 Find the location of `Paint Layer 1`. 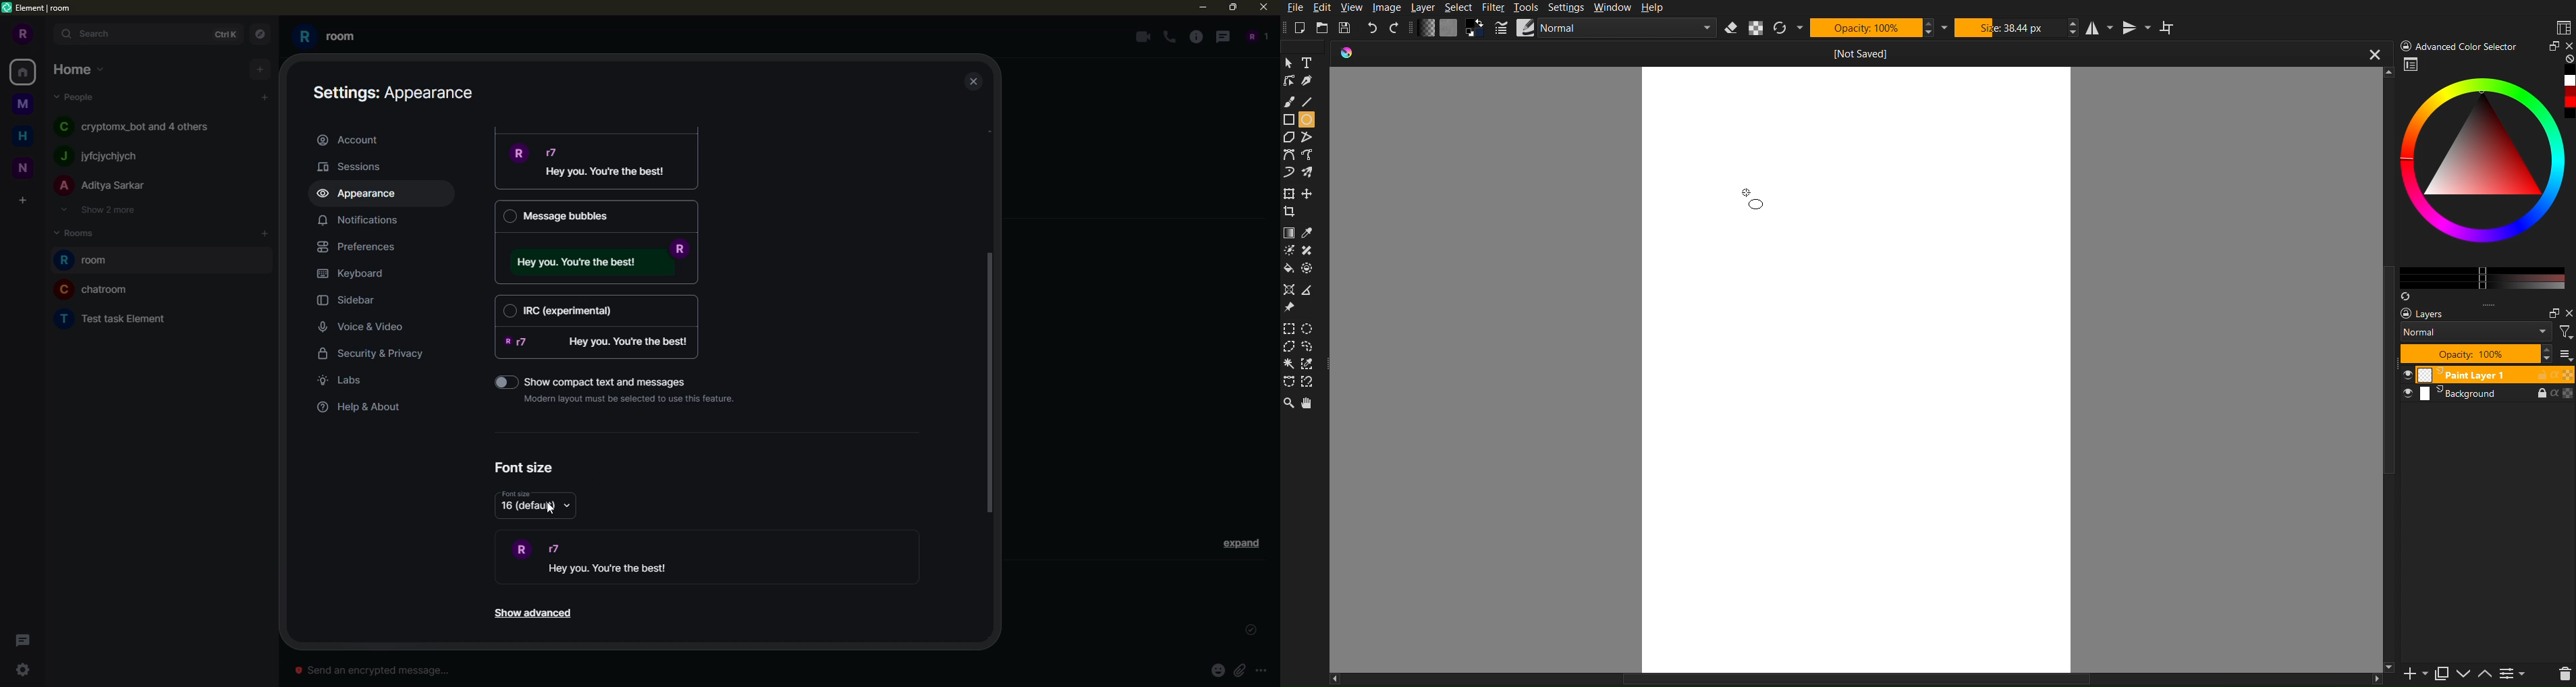

Paint Layer 1 is located at coordinates (2487, 374).